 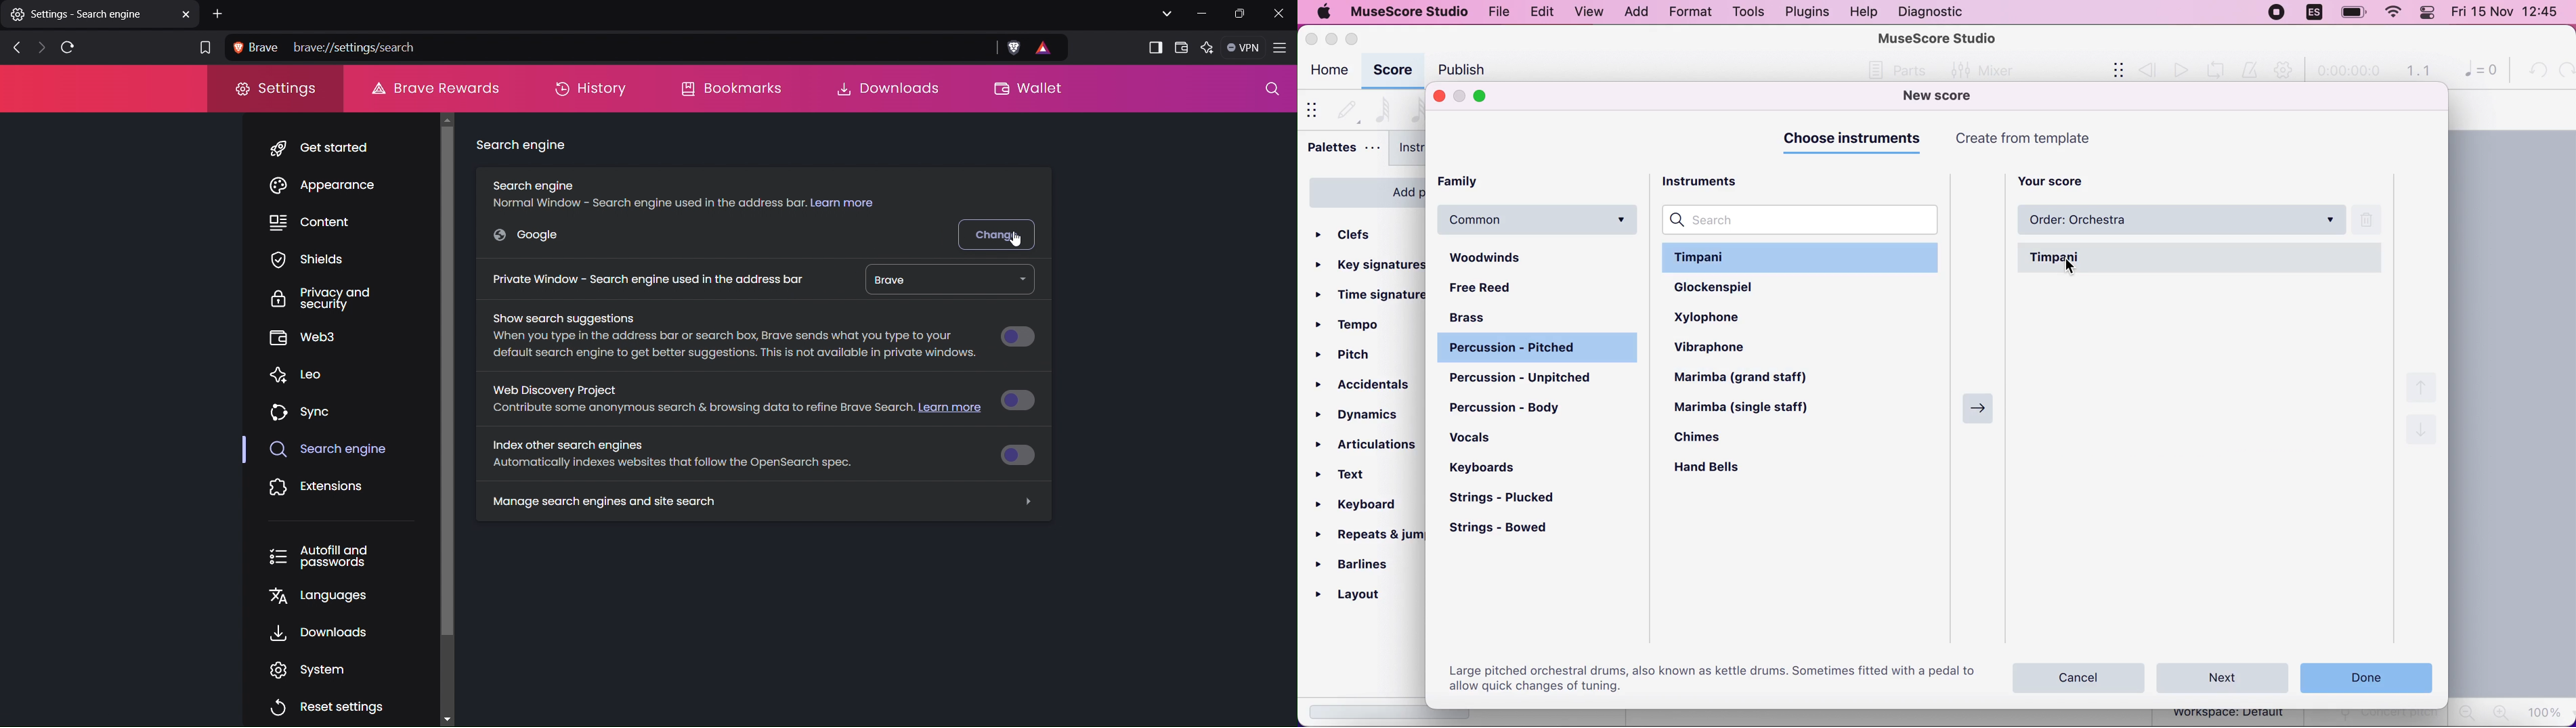 What do you see at coordinates (1367, 534) in the screenshot?
I see `repeats and jumps` at bounding box center [1367, 534].